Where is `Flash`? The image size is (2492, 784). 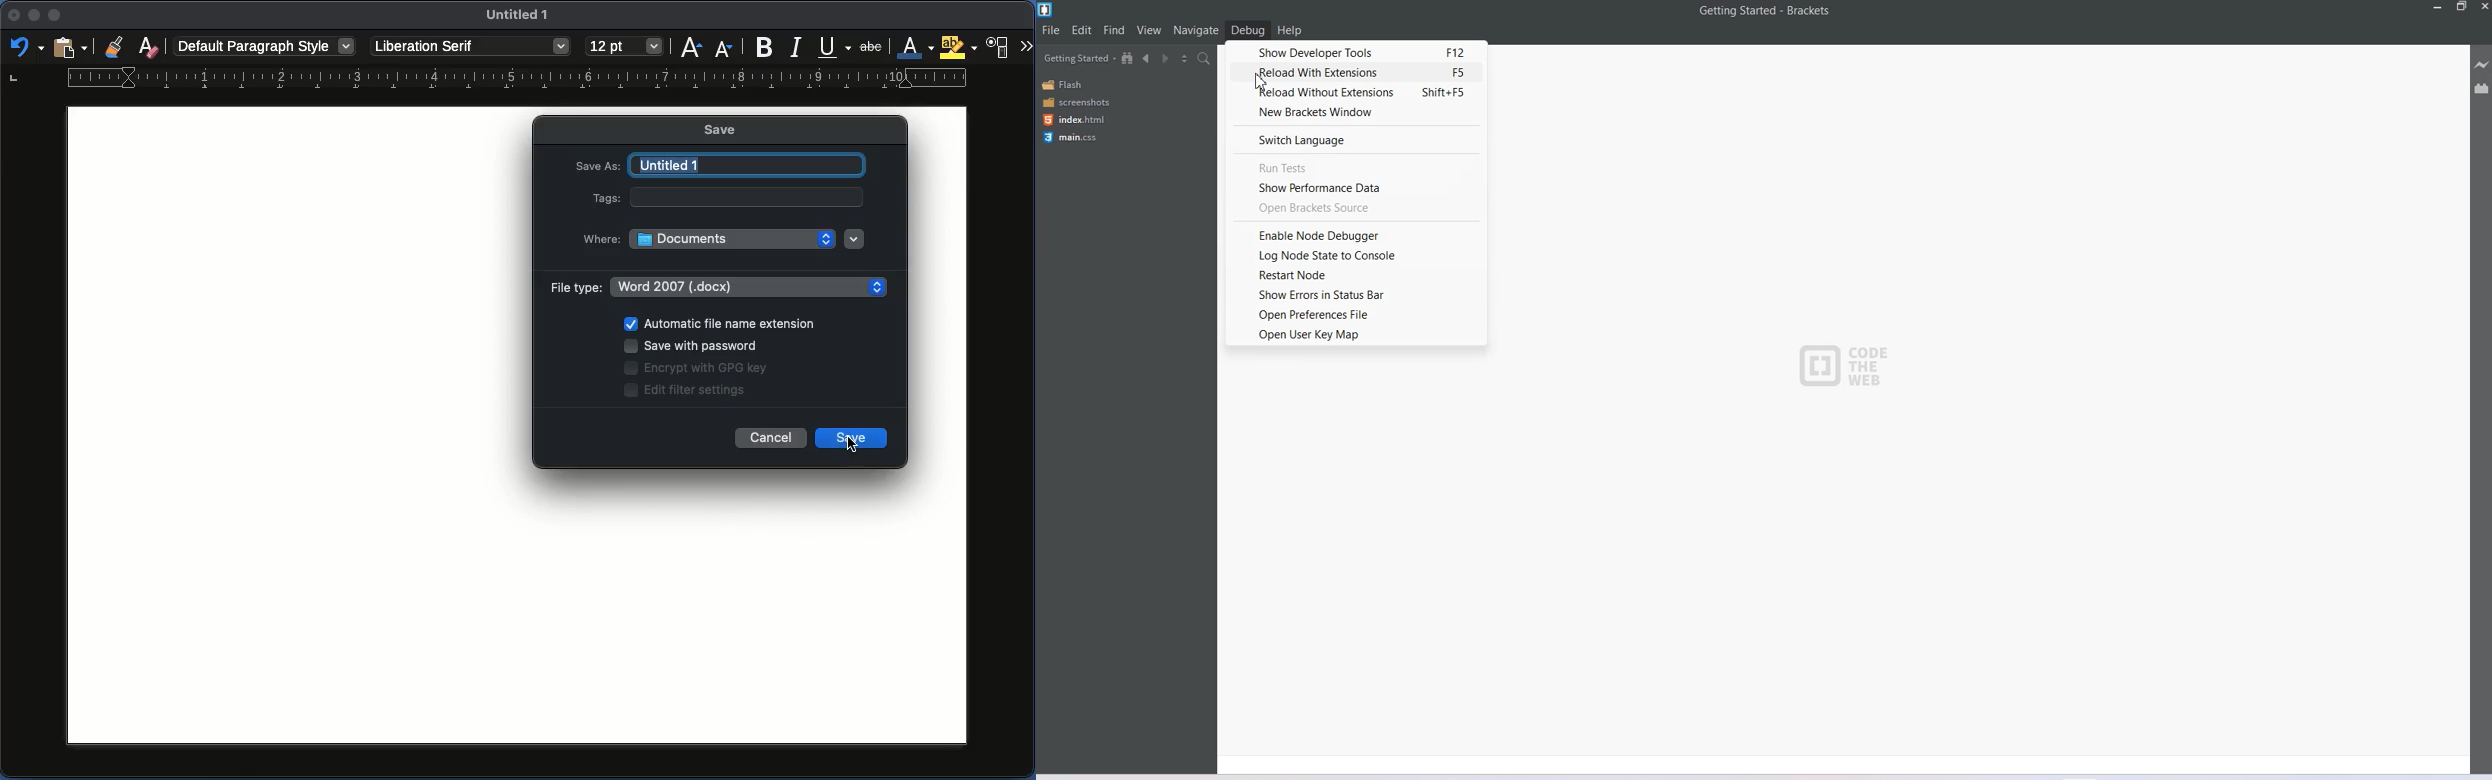 Flash is located at coordinates (1065, 85).